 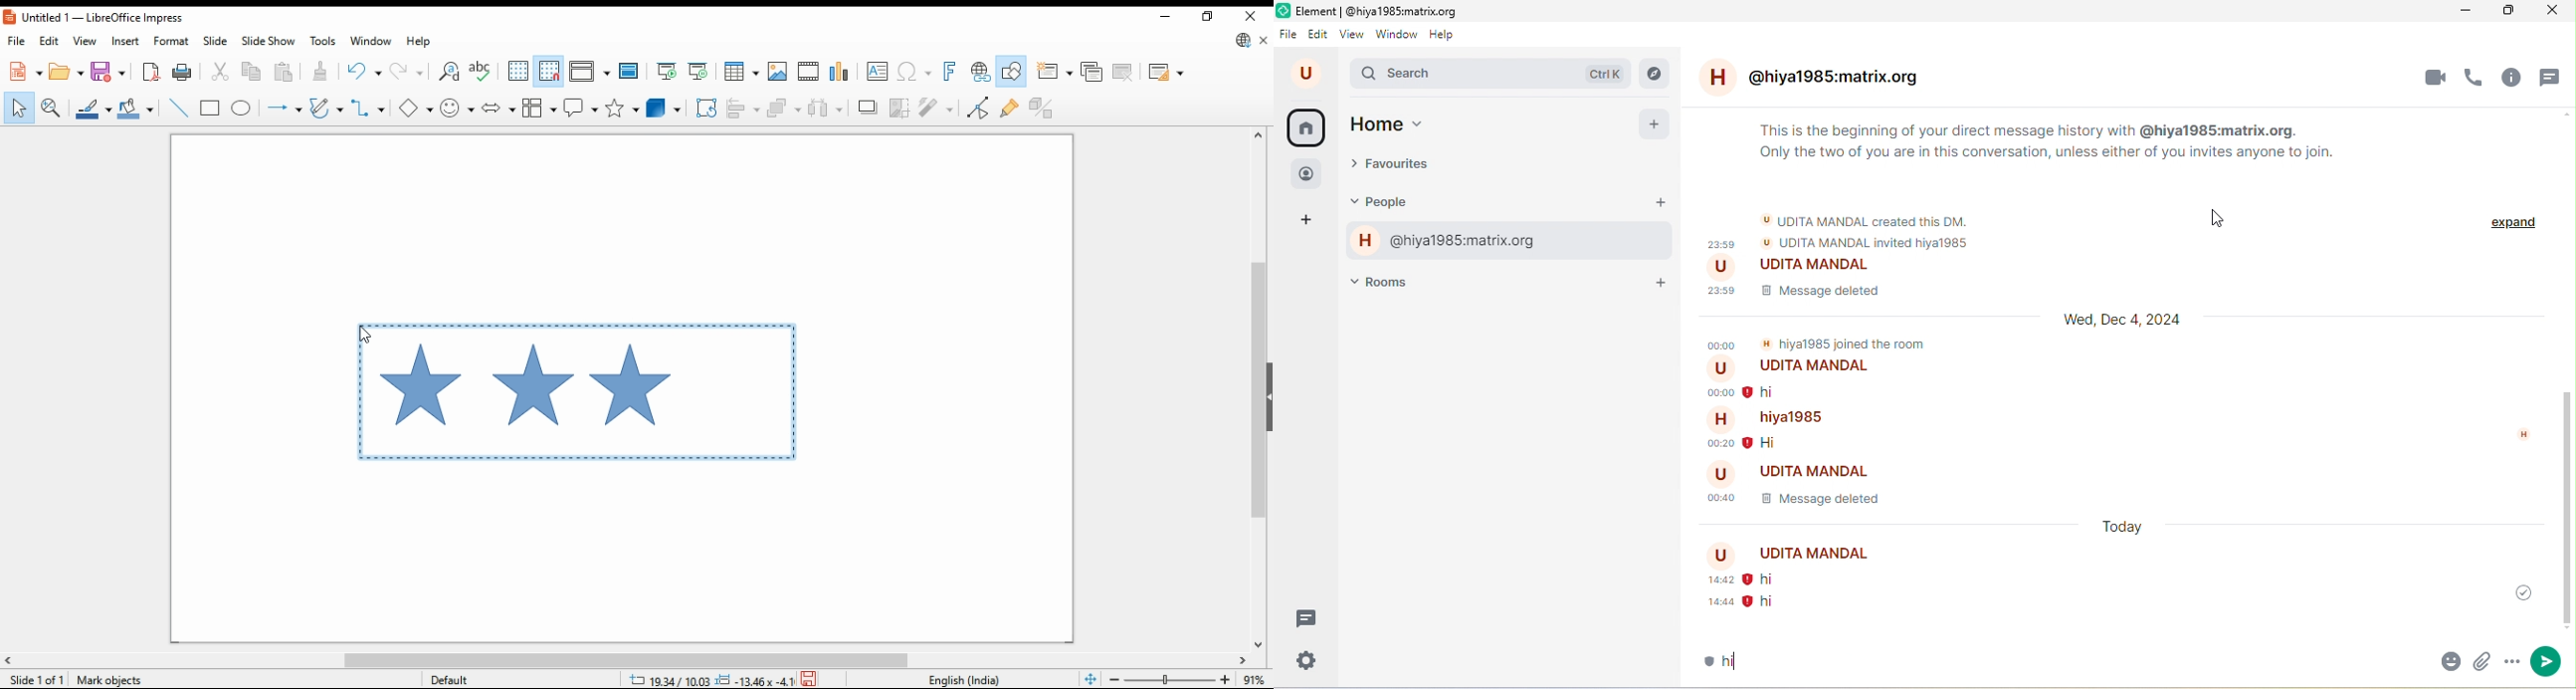 What do you see at coordinates (365, 70) in the screenshot?
I see `undo` at bounding box center [365, 70].